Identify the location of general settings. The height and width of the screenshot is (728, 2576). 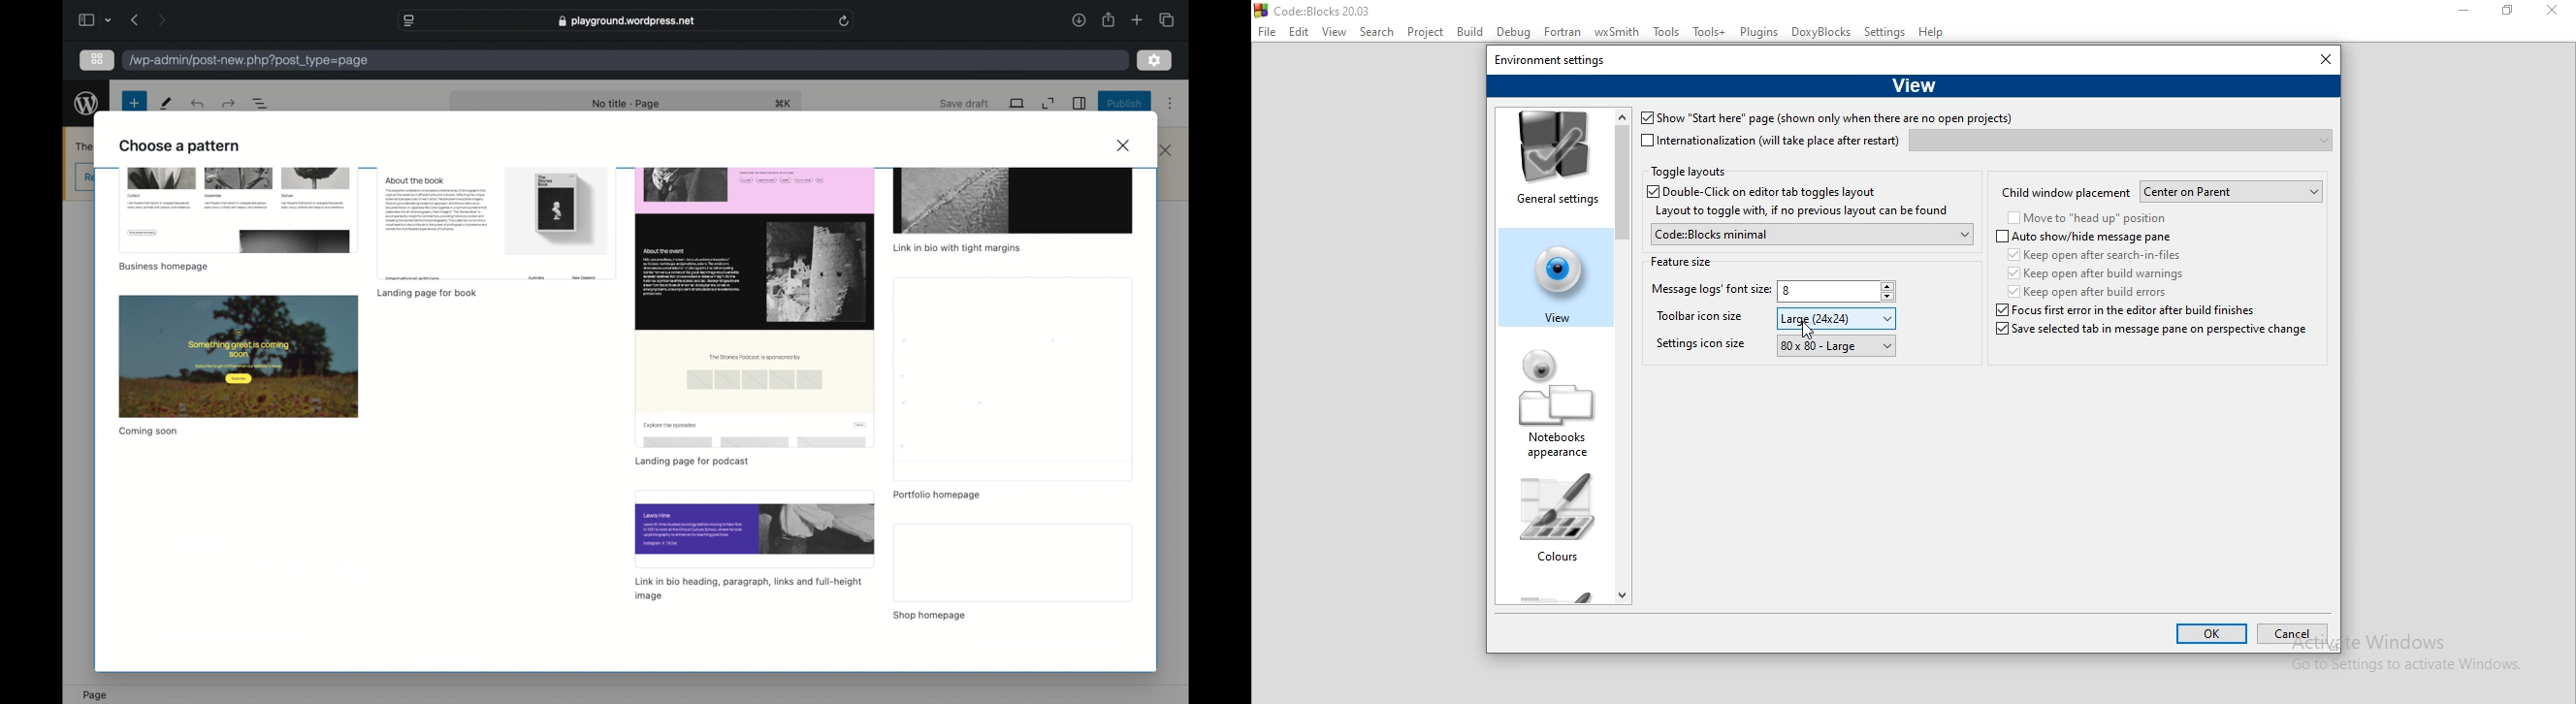
(1554, 161).